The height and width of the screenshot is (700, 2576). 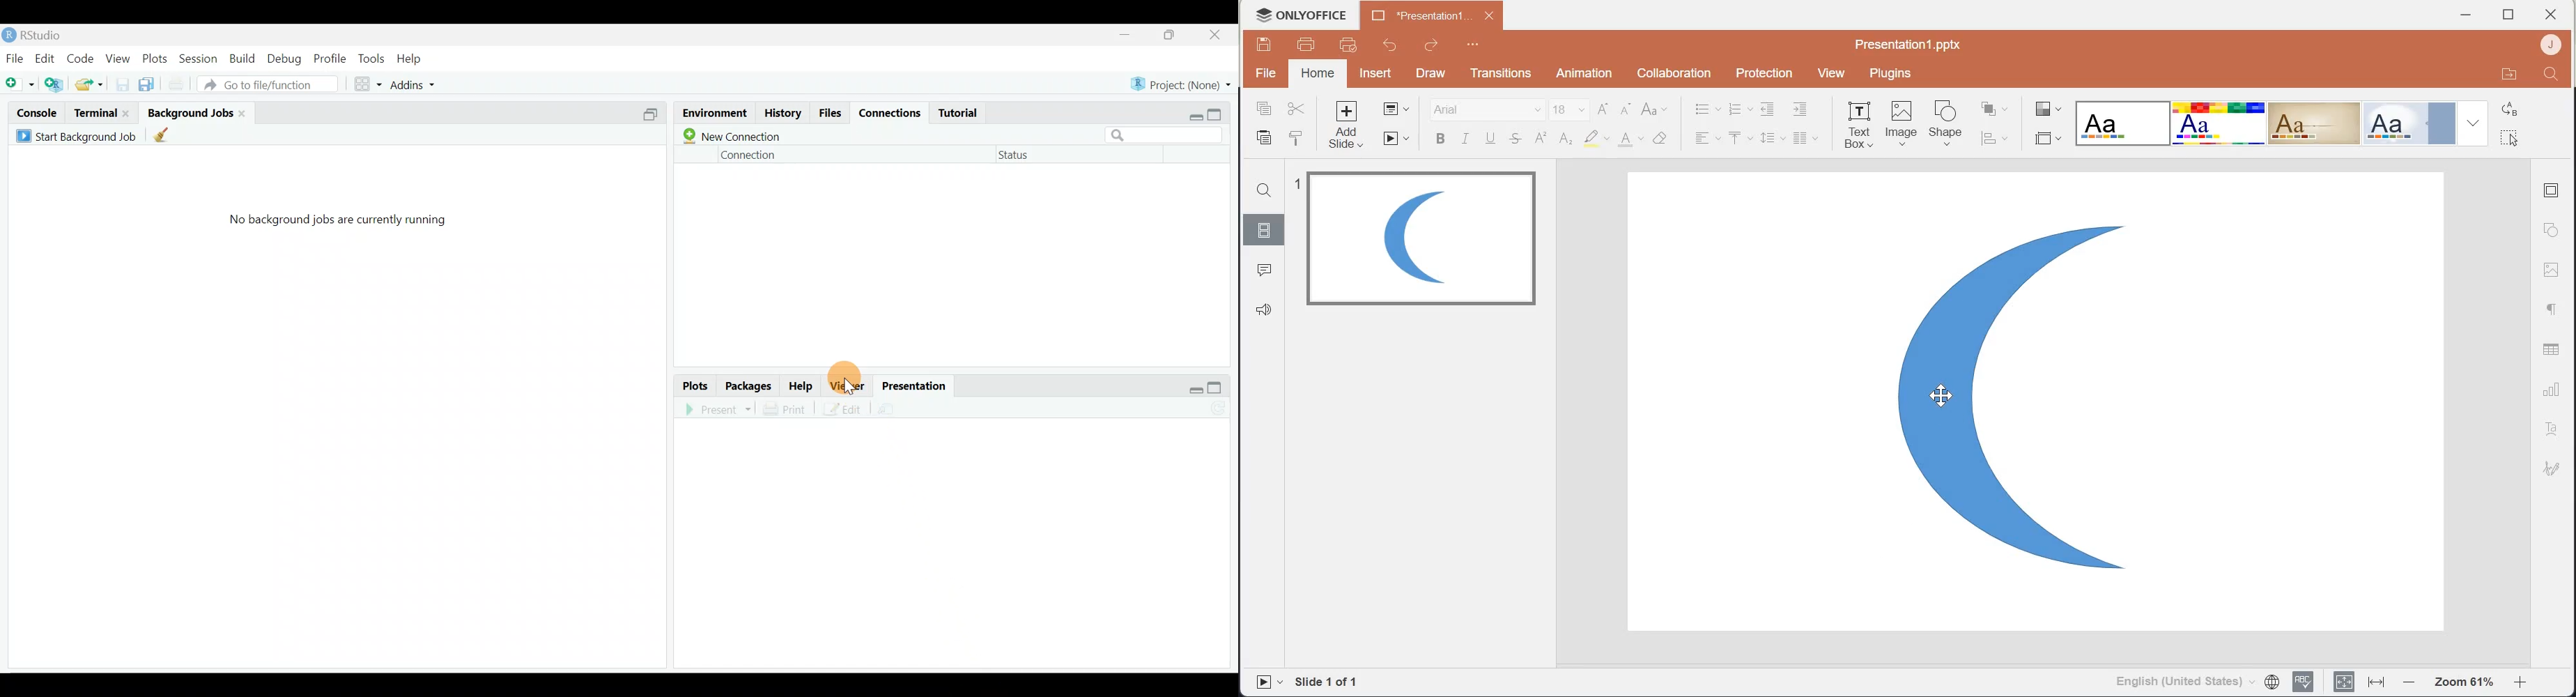 I want to click on Present in an external web browser, so click(x=897, y=406).